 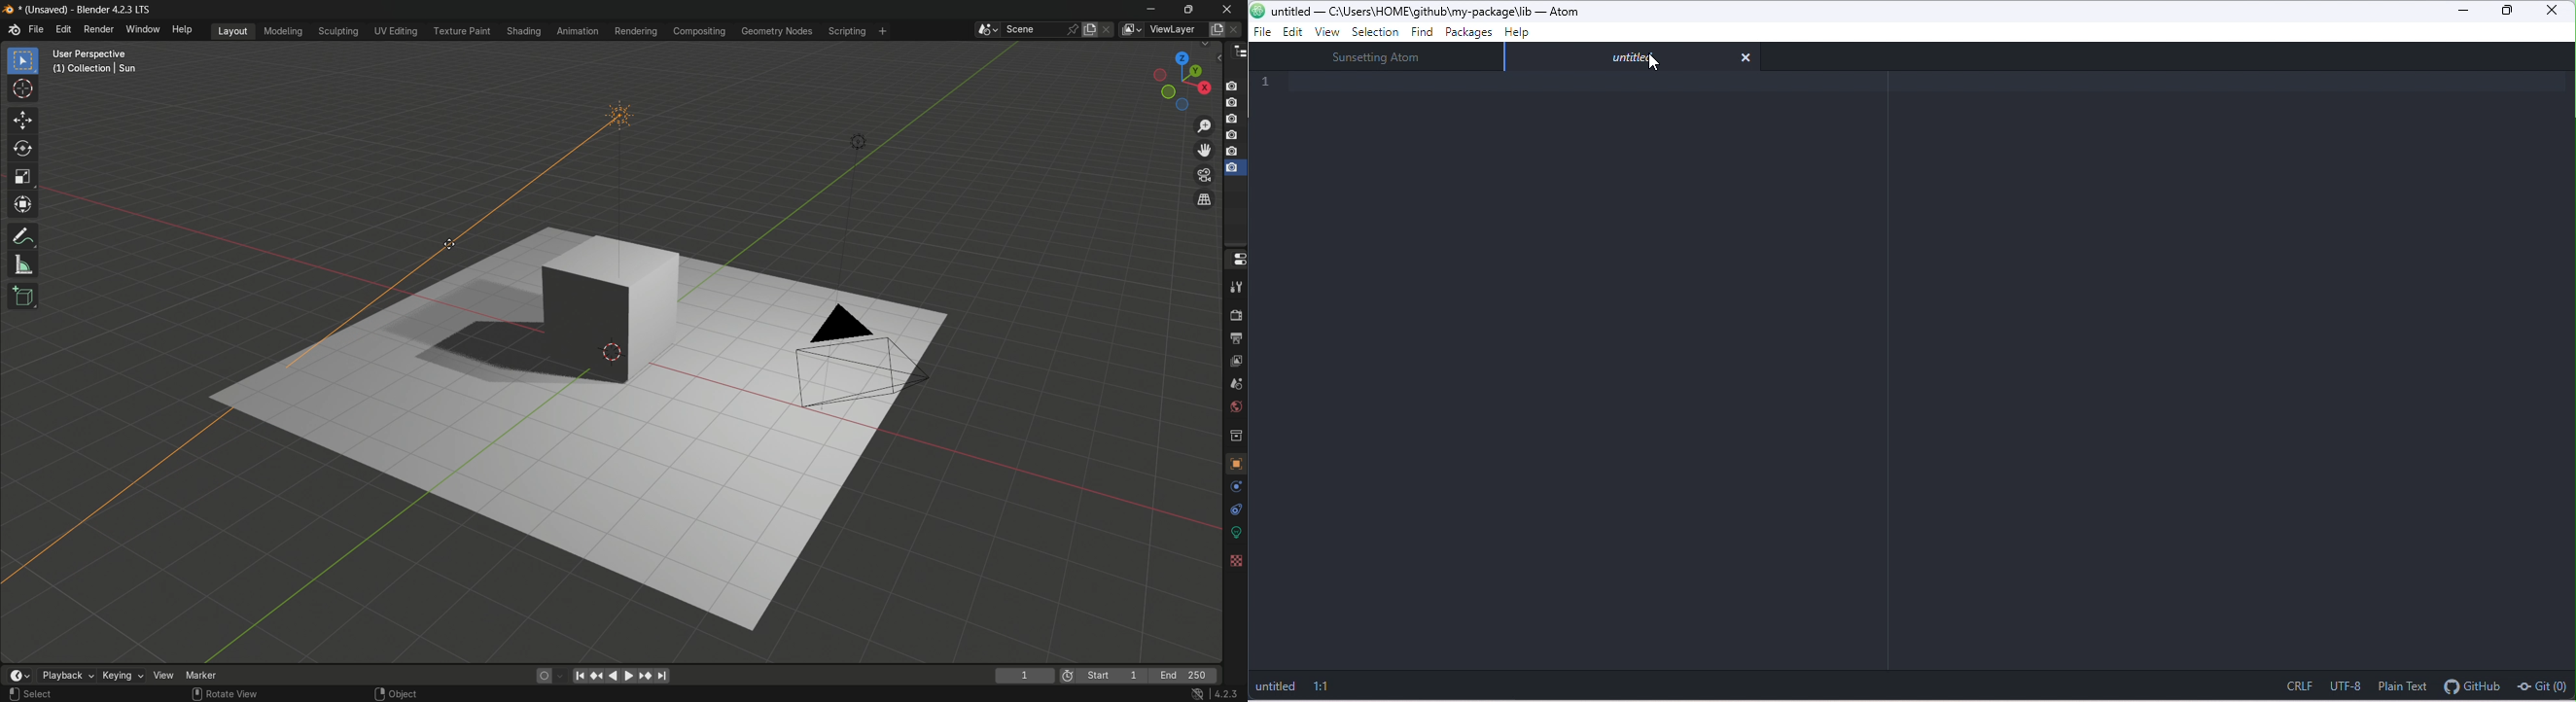 I want to click on maximize, so click(x=2508, y=13).